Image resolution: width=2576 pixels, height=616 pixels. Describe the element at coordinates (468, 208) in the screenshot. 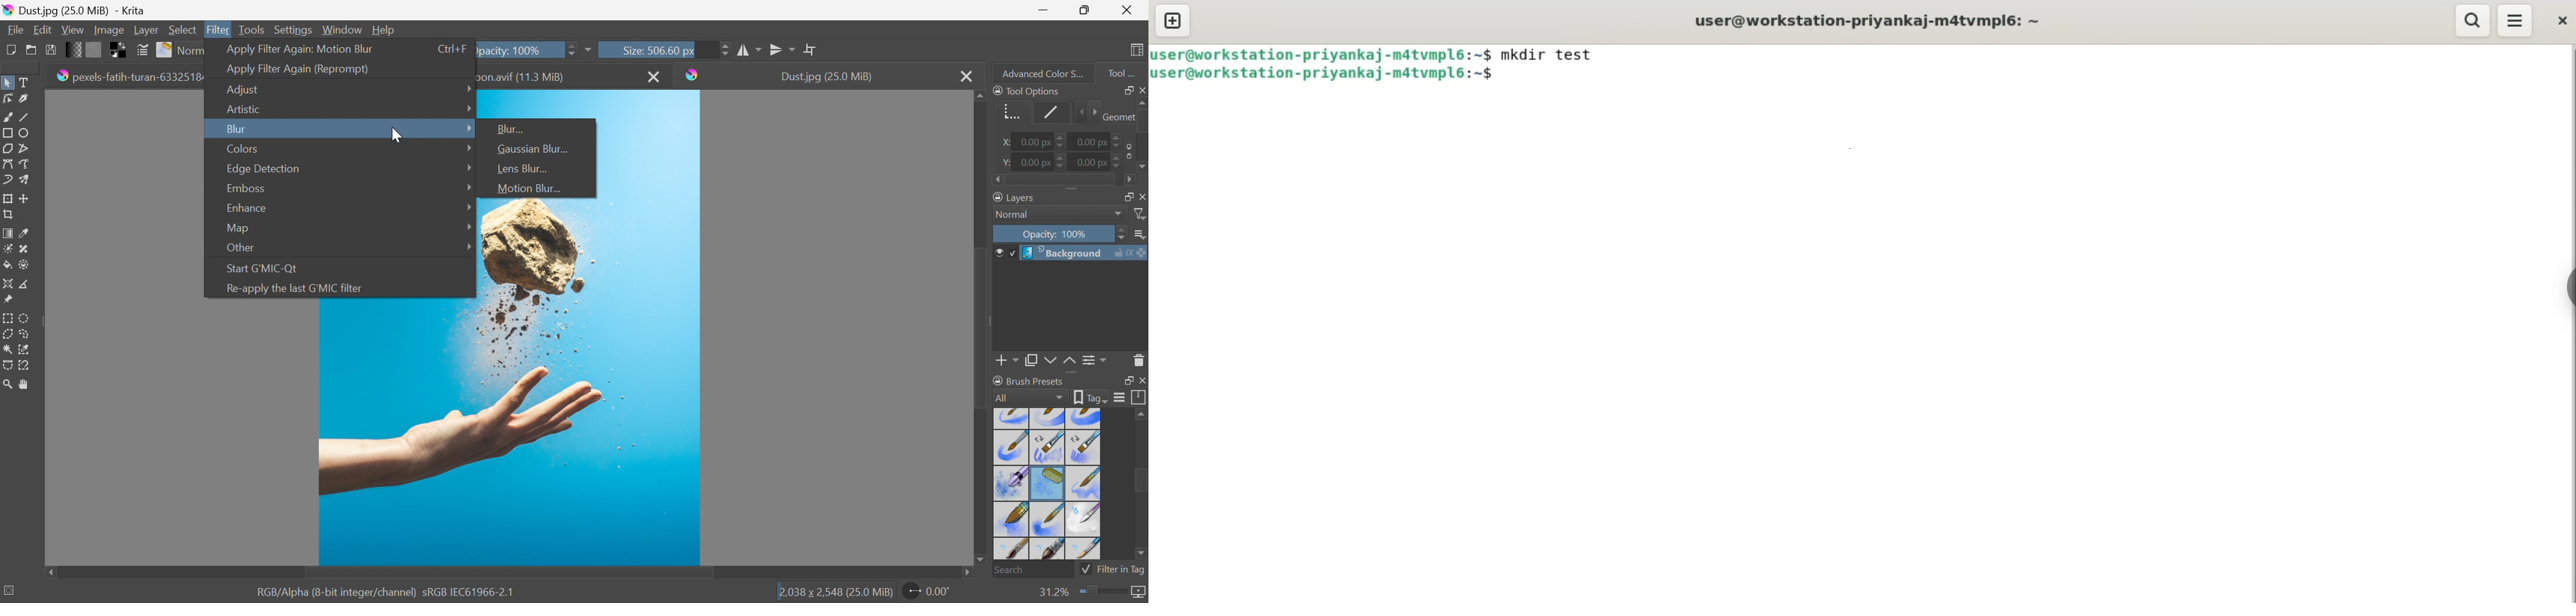

I see `Drop Down` at that location.